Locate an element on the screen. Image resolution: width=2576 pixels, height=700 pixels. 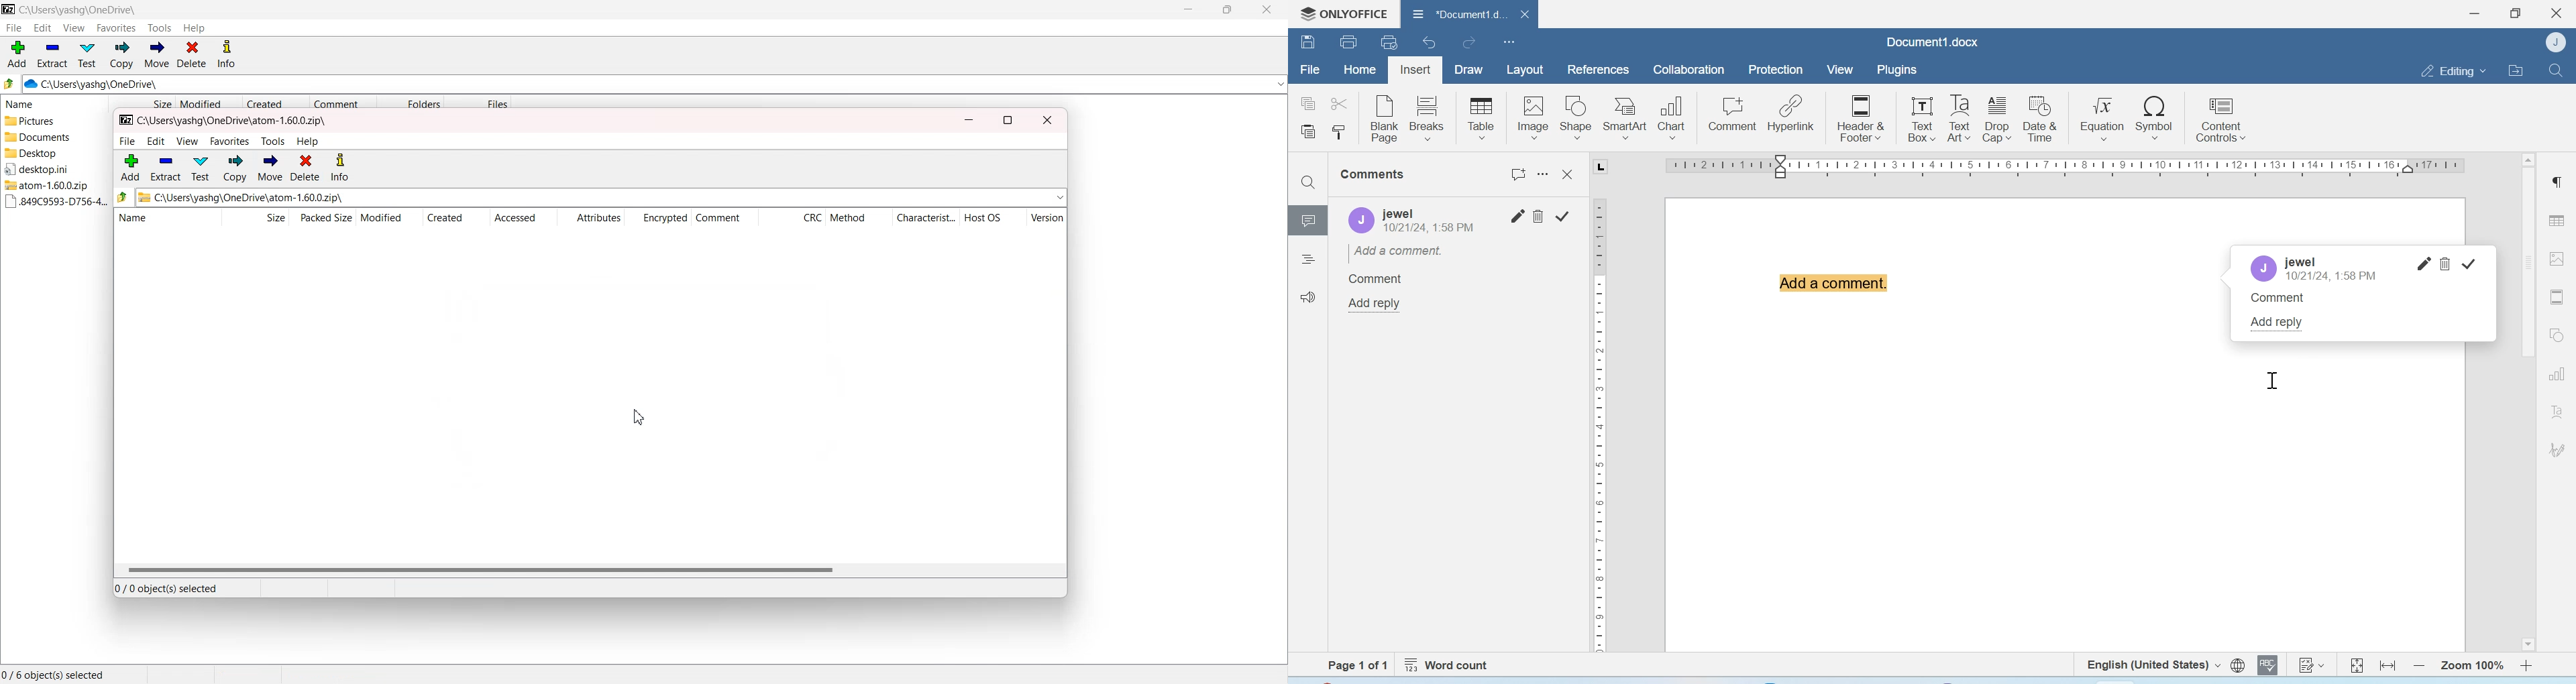
Graphs is located at coordinates (2557, 374).